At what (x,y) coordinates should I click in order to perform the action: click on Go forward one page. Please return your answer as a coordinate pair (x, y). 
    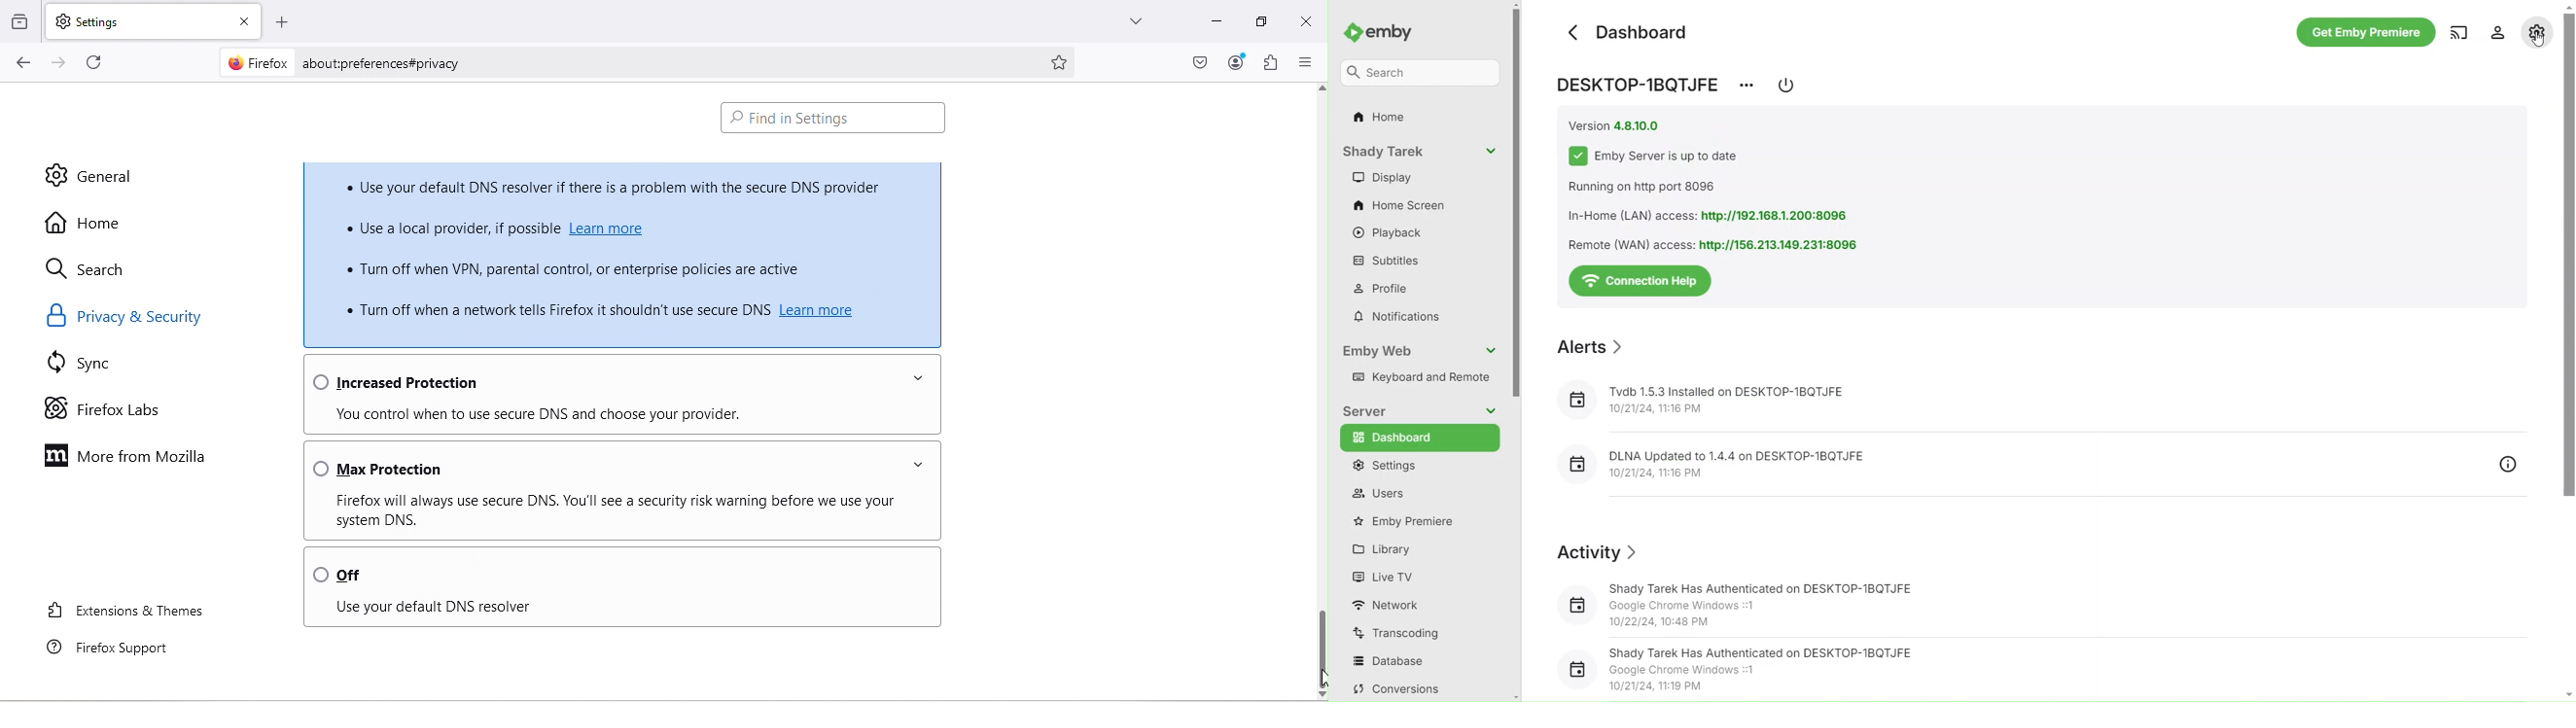
    Looking at the image, I should click on (57, 63).